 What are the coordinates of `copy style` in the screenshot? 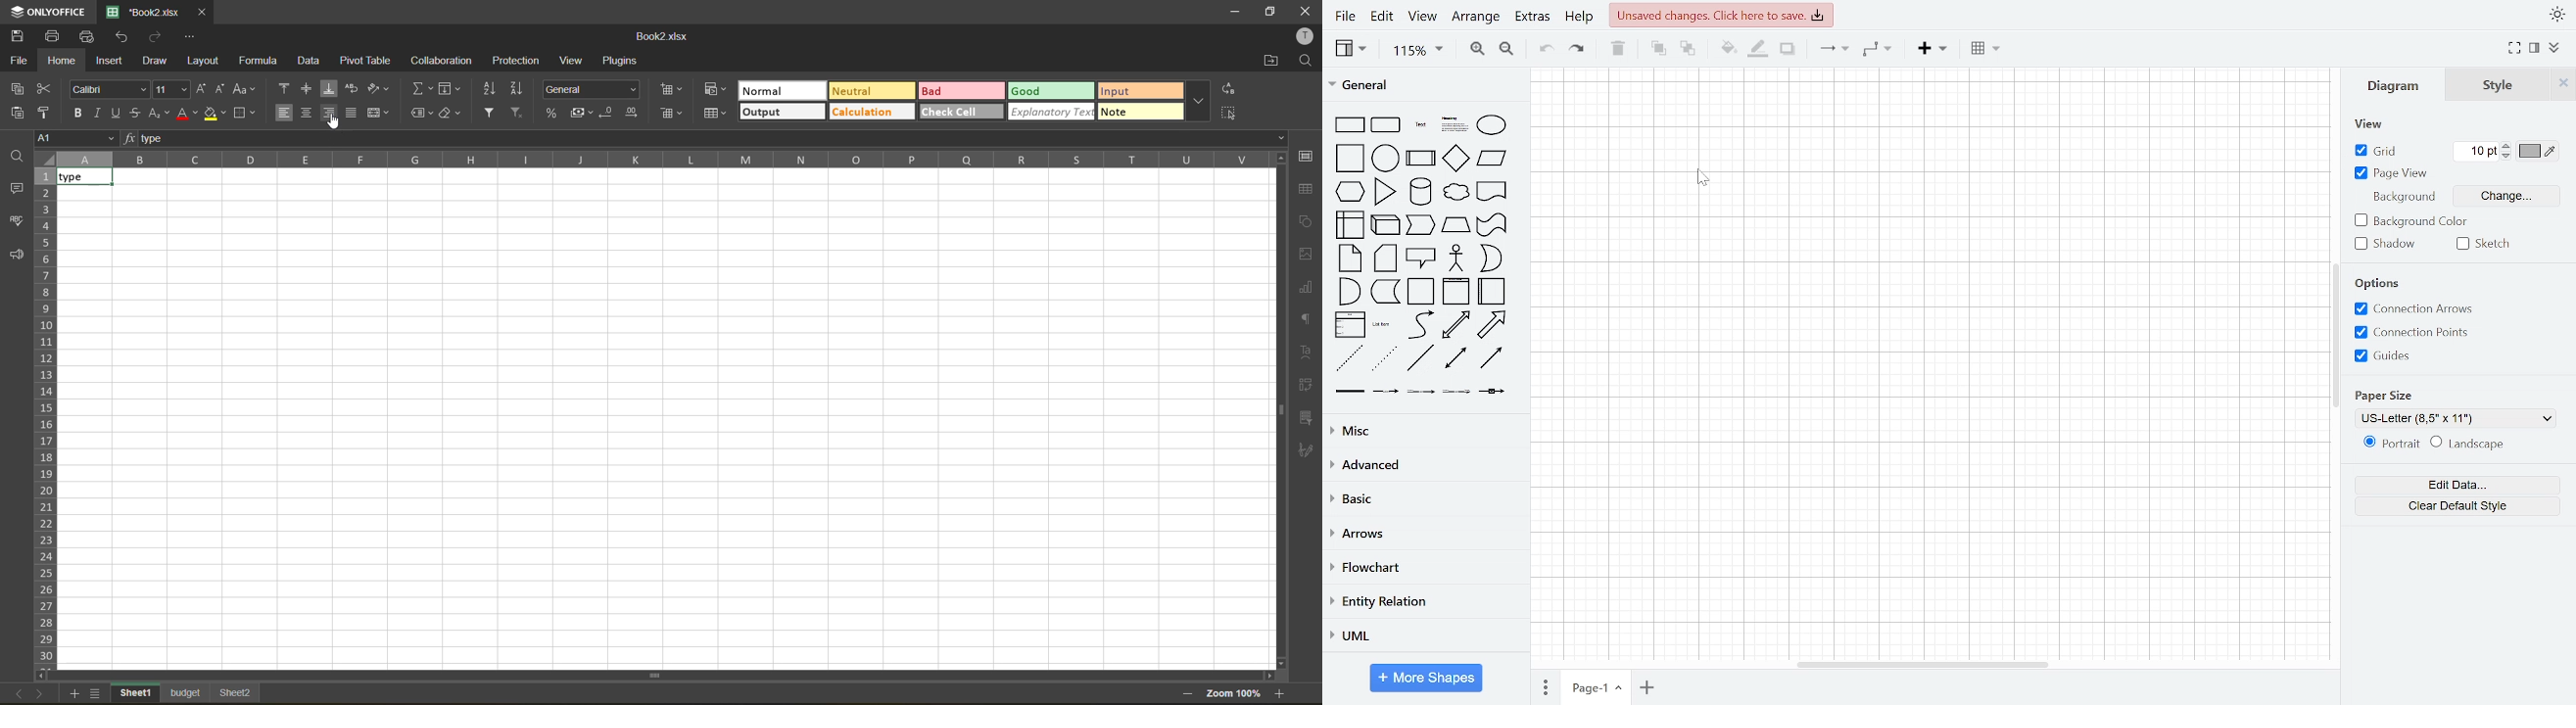 It's located at (50, 113).